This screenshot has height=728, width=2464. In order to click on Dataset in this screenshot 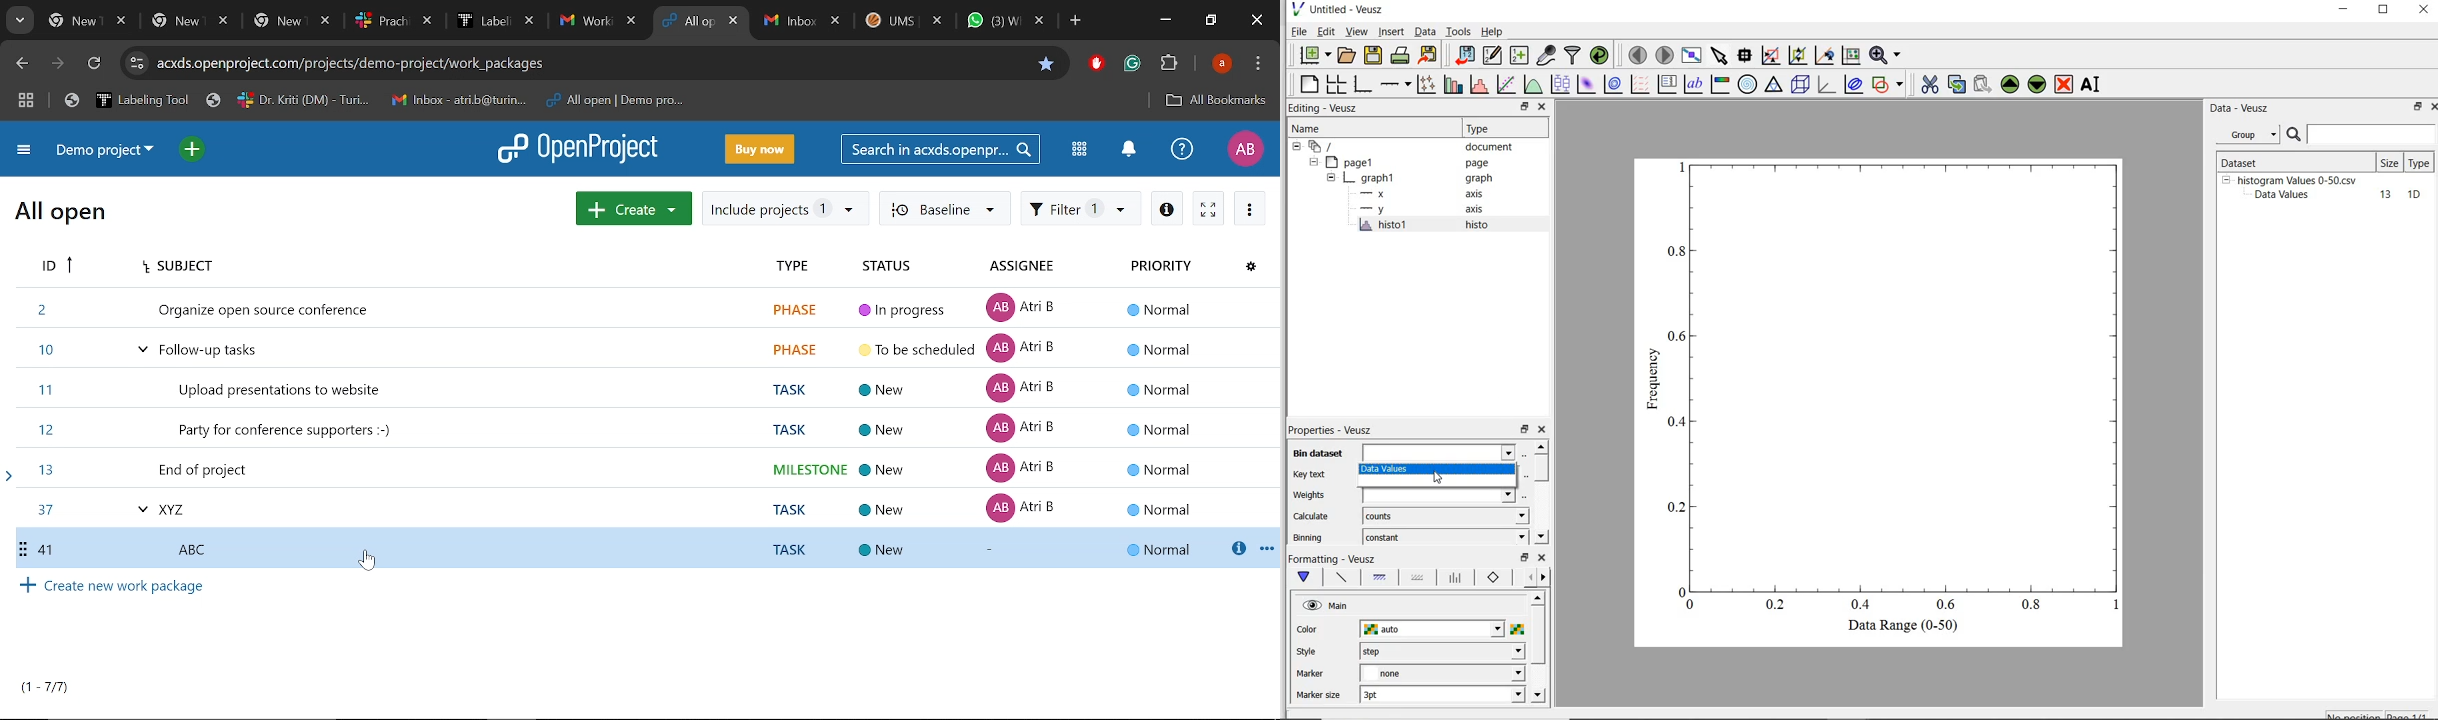, I will do `click(2262, 161)`.